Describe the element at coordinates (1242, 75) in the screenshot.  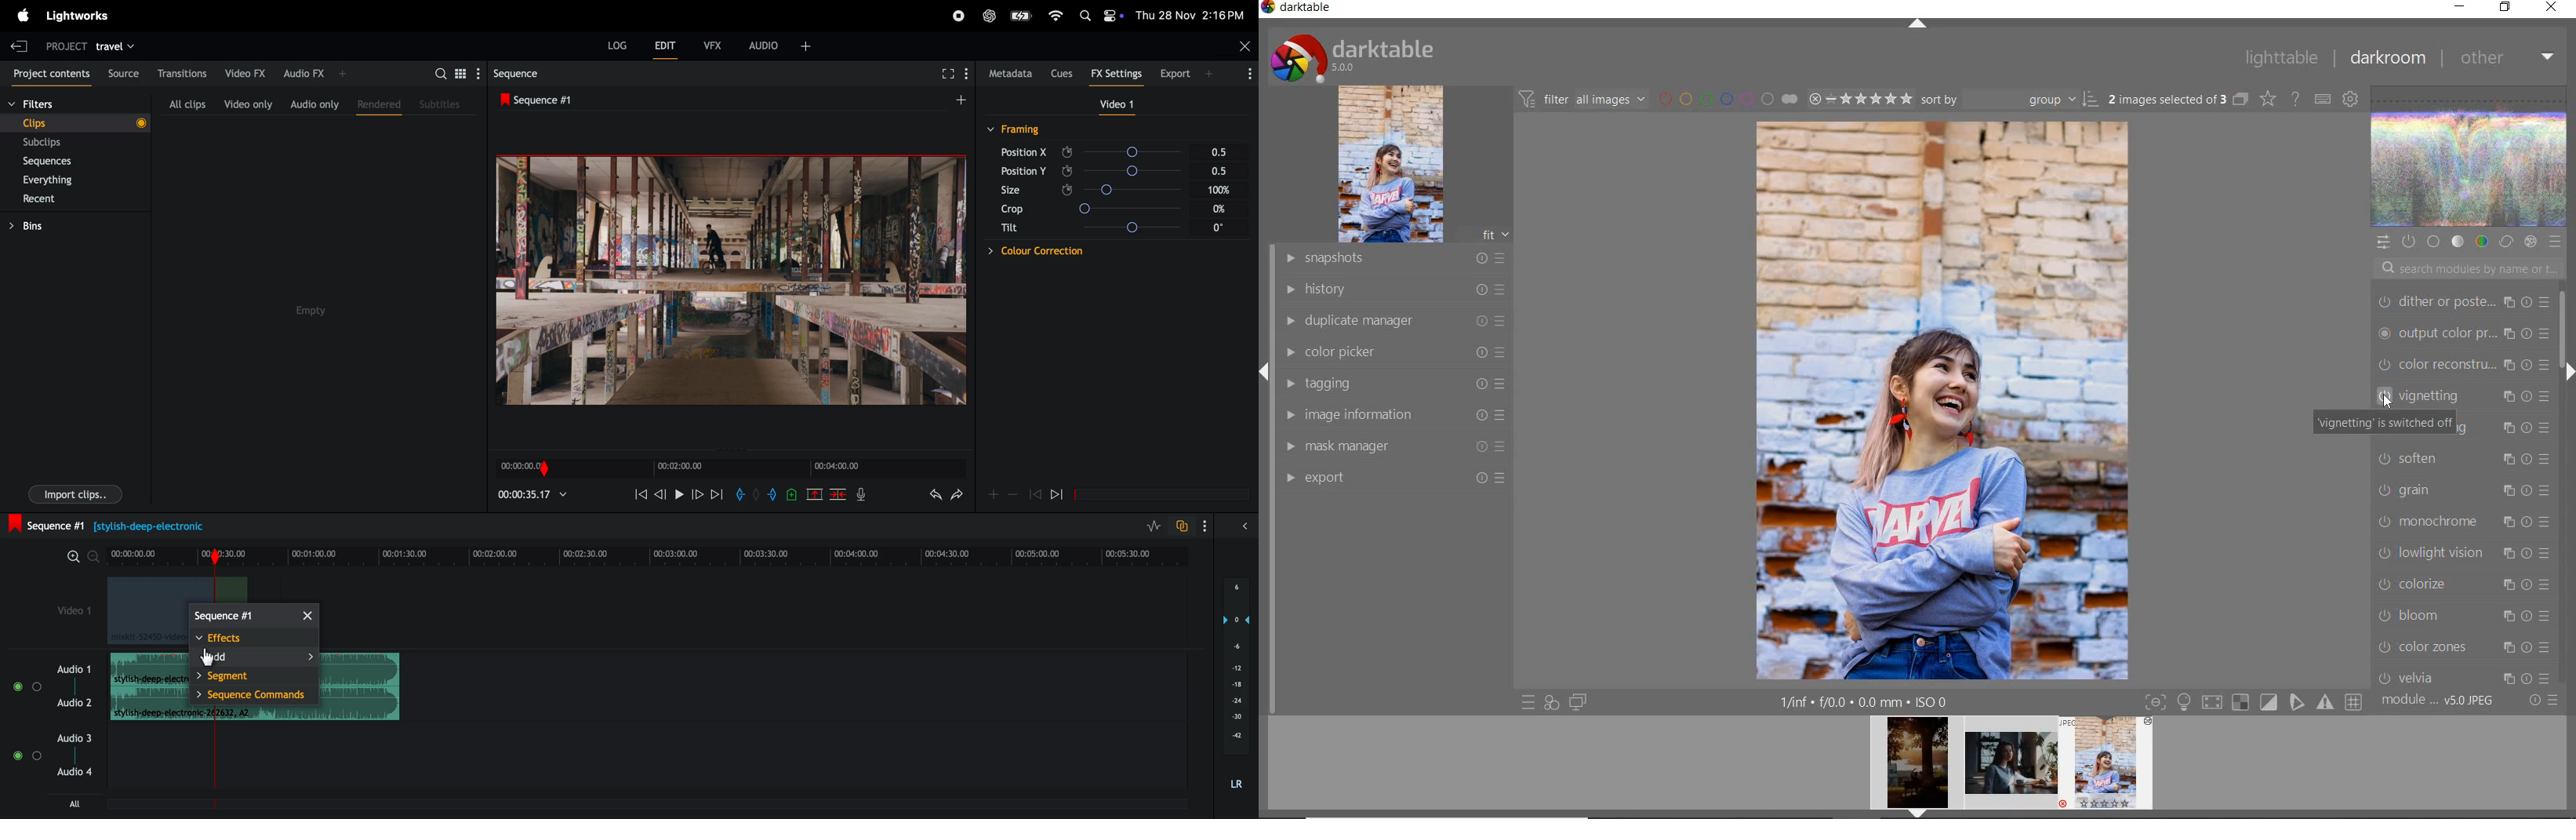
I see `options` at that location.